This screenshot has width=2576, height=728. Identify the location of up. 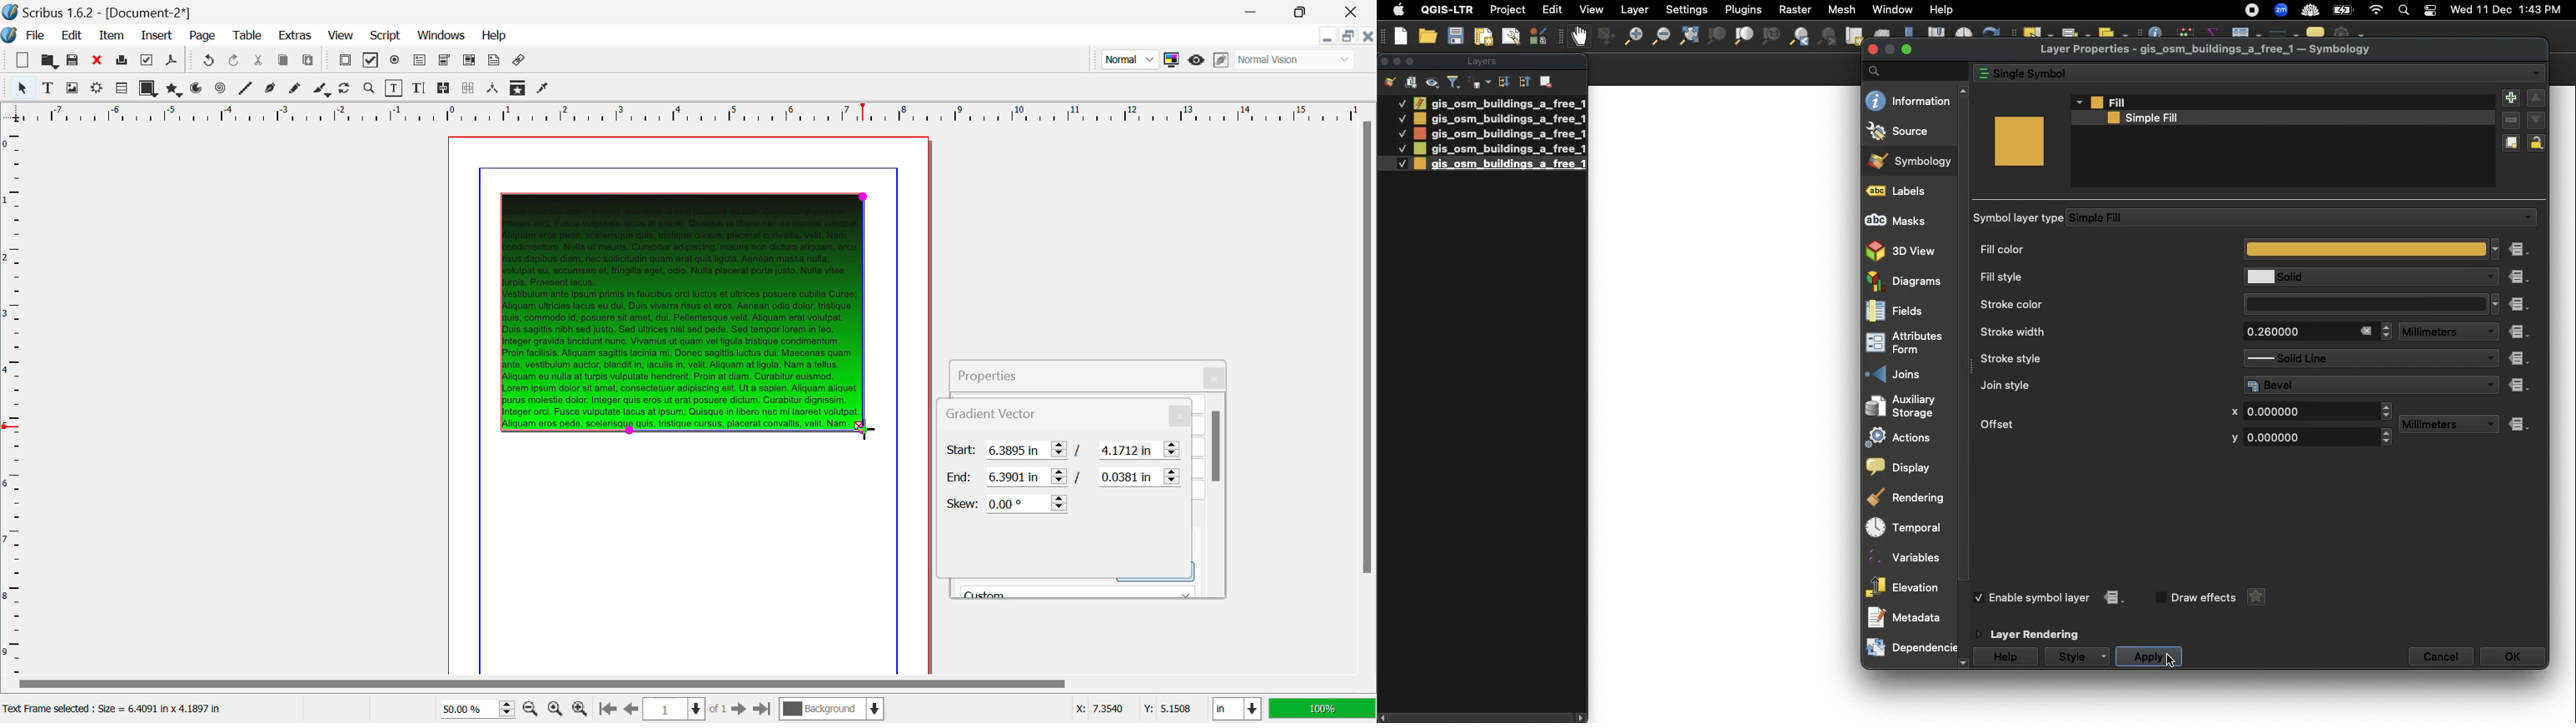
(1966, 92).